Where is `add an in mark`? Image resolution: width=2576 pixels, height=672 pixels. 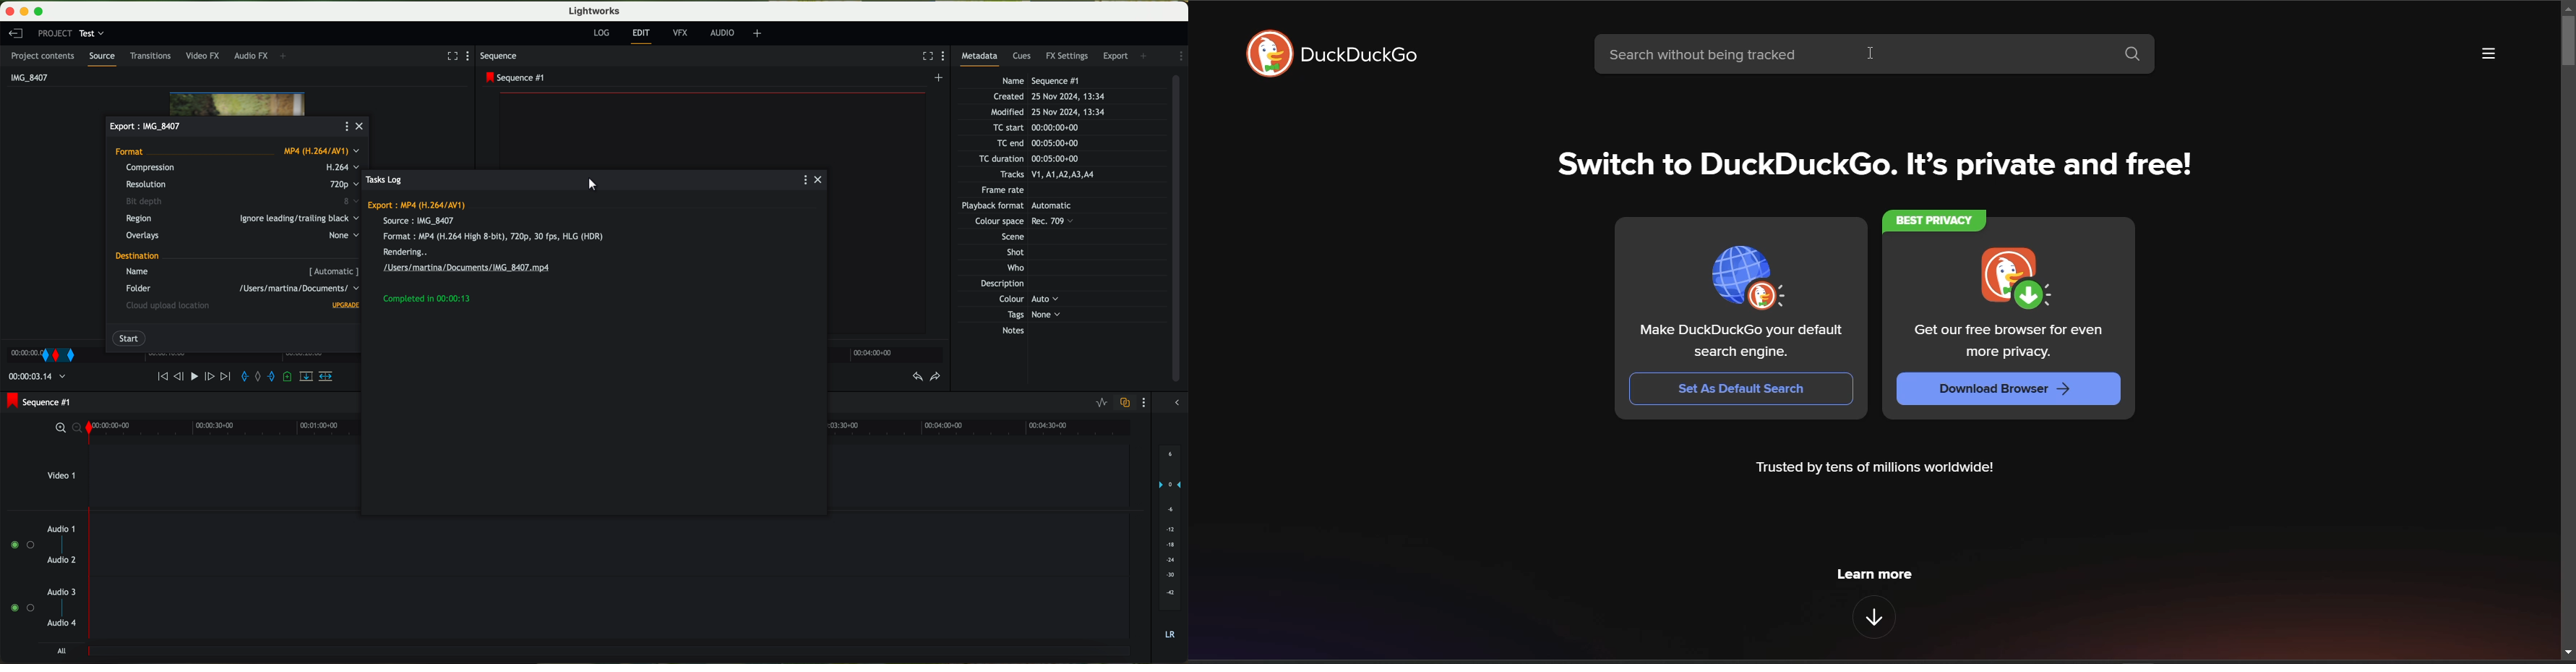
add an in mark is located at coordinates (246, 378).